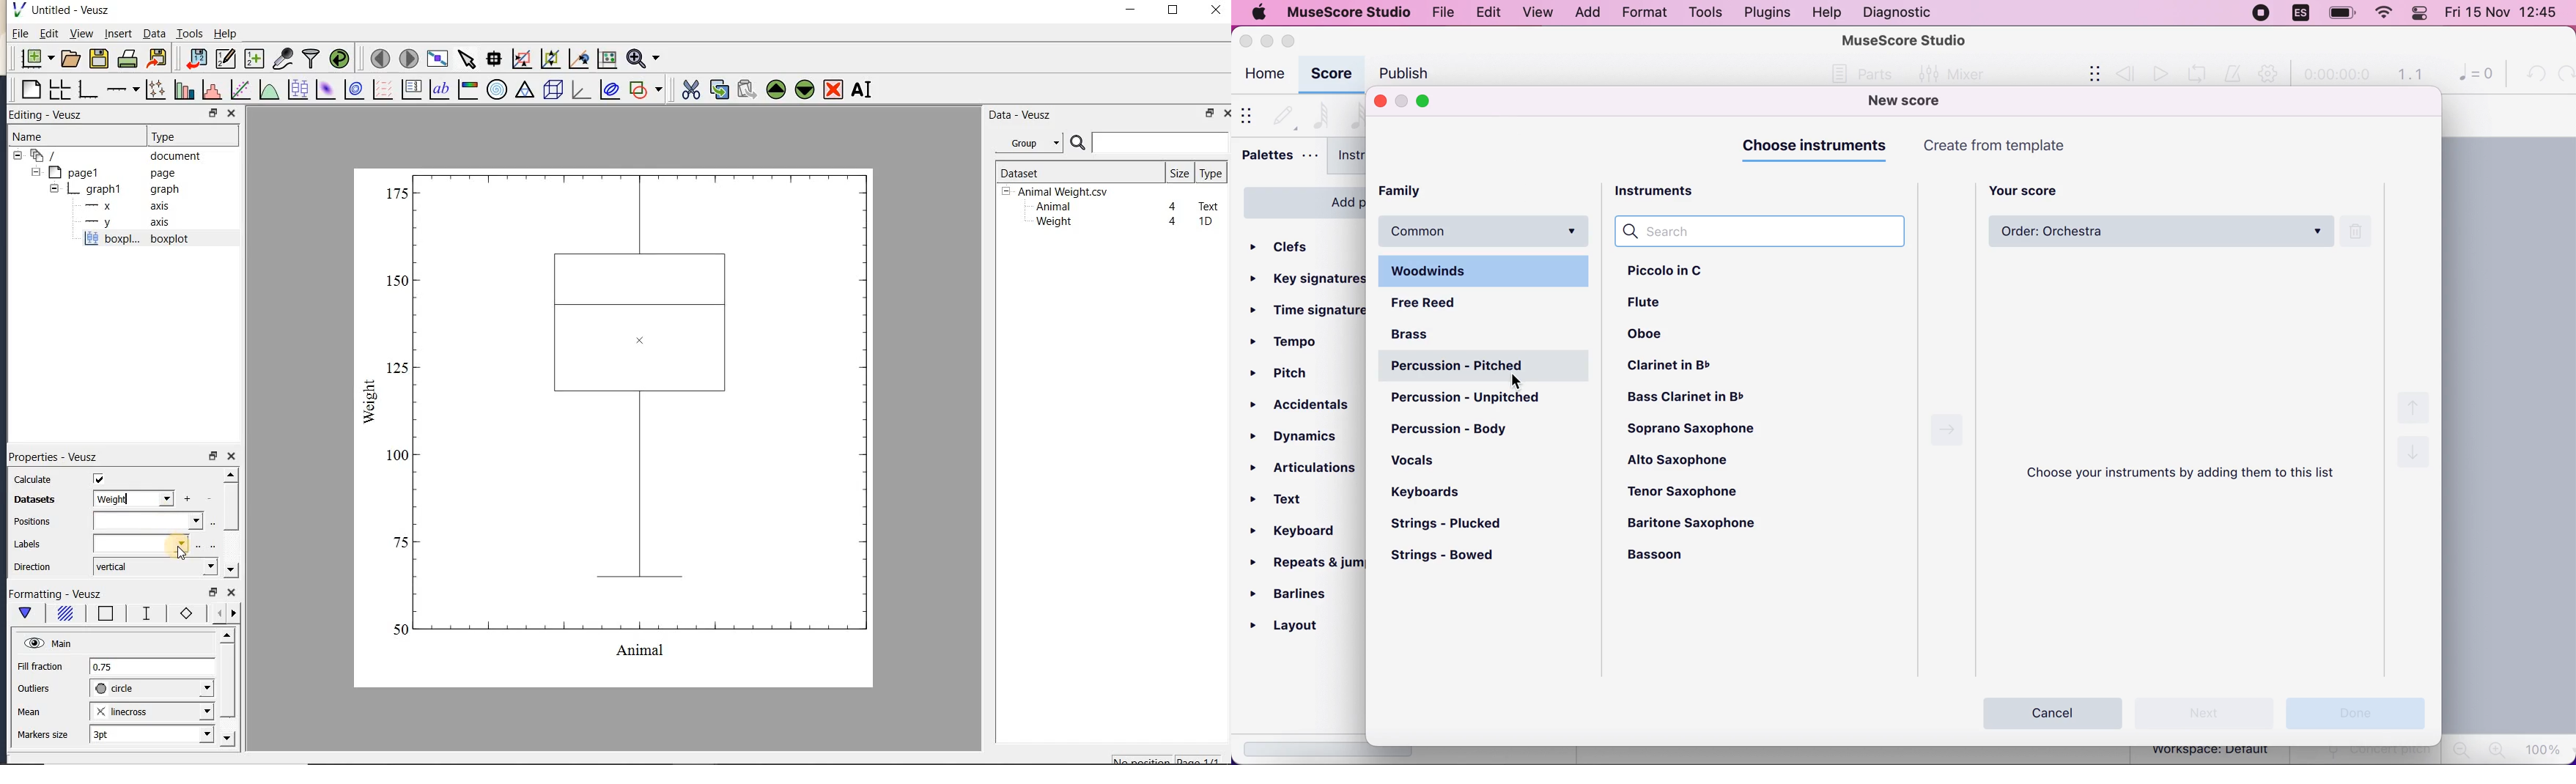 The image size is (2576, 784). Describe the element at coordinates (1216, 11) in the screenshot. I see `close` at that location.